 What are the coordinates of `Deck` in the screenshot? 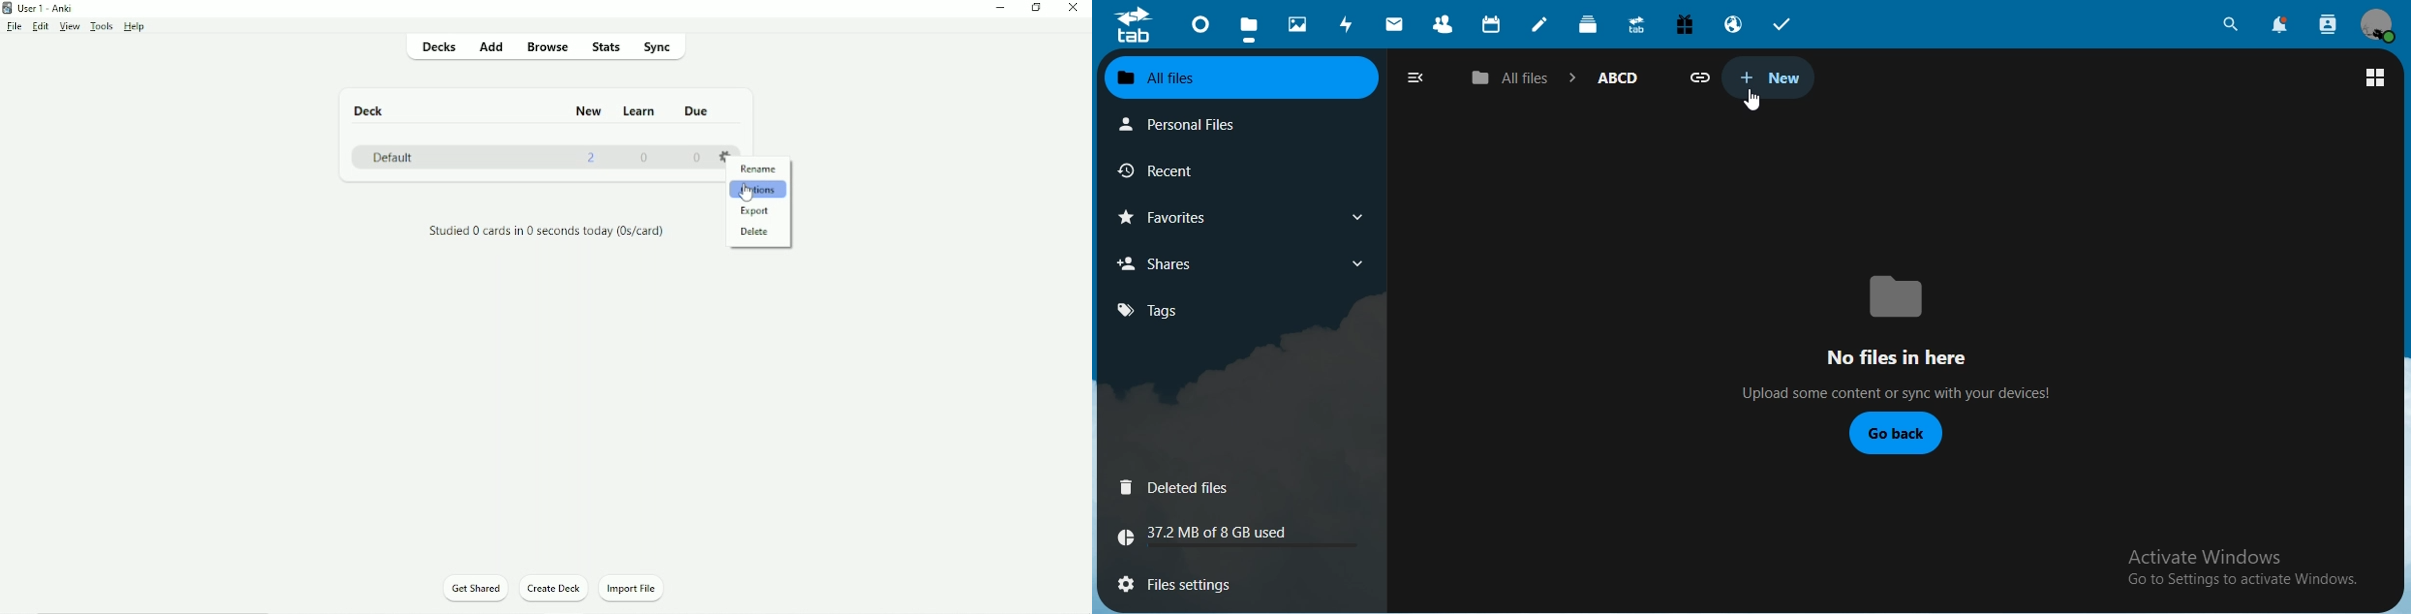 It's located at (372, 111).